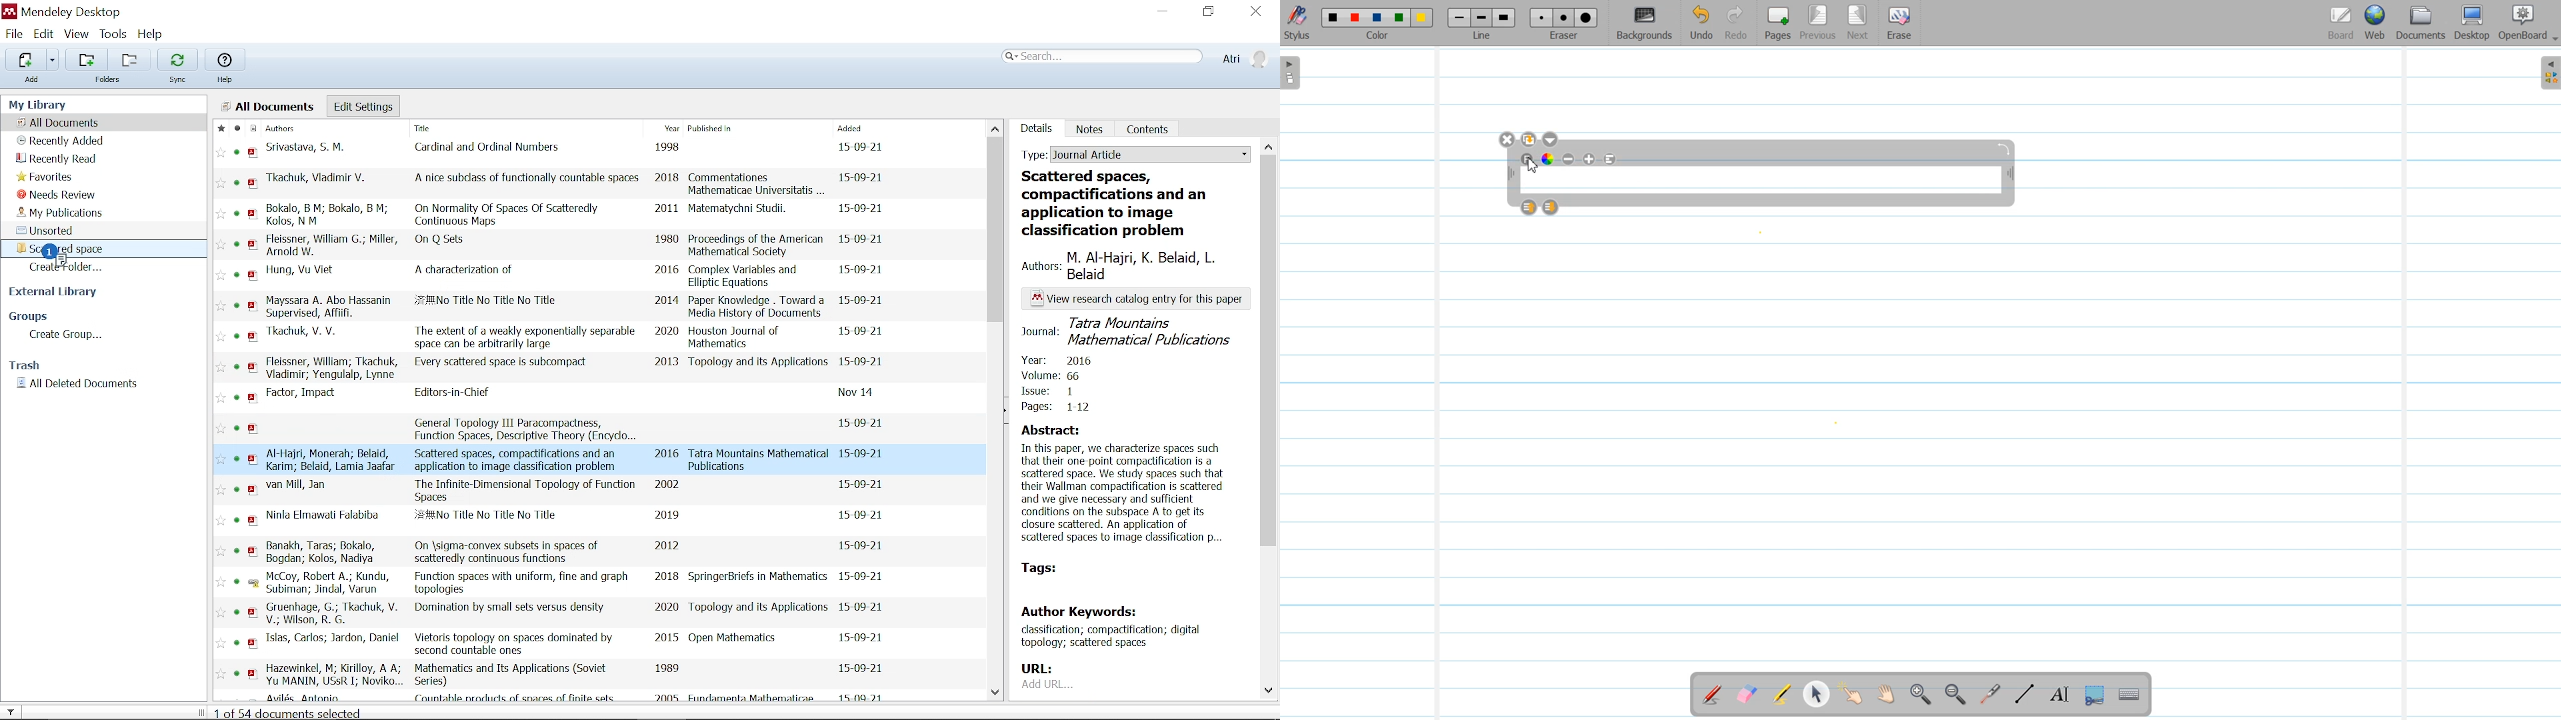 The height and width of the screenshot is (728, 2576). Describe the element at coordinates (2341, 23) in the screenshot. I see `Board` at that location.